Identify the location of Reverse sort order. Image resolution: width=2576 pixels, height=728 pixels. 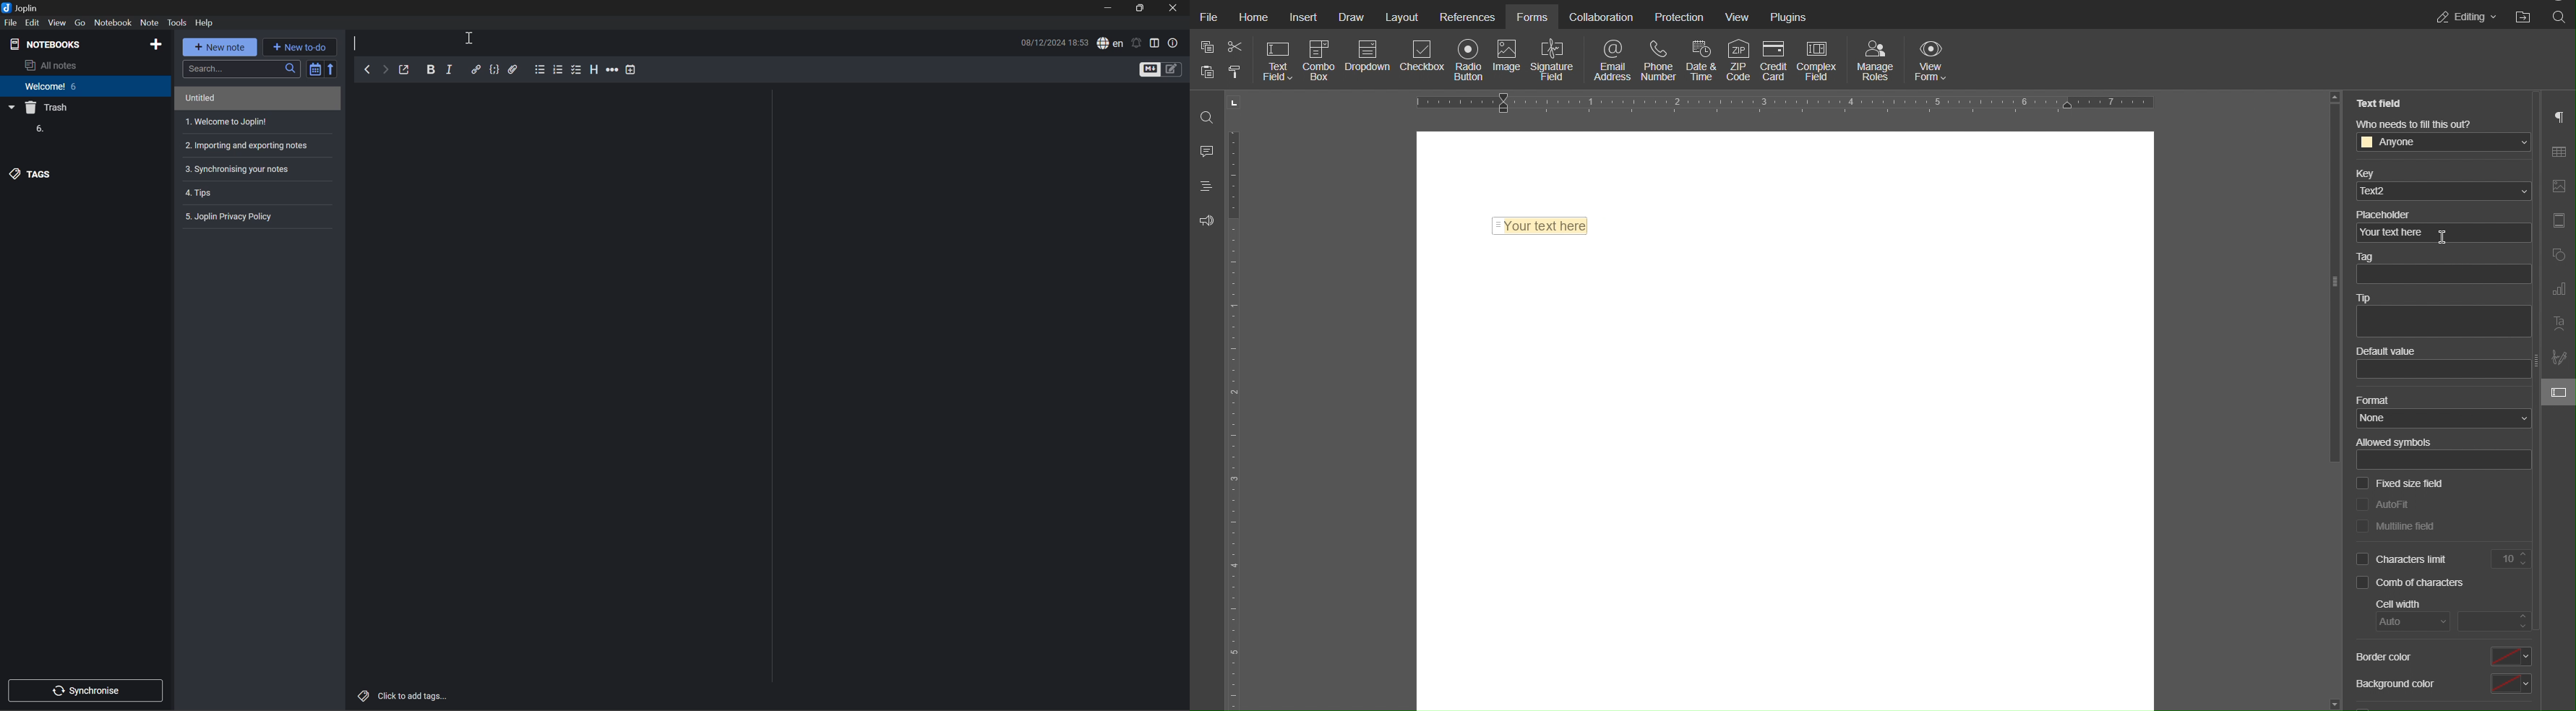
(333, 69).